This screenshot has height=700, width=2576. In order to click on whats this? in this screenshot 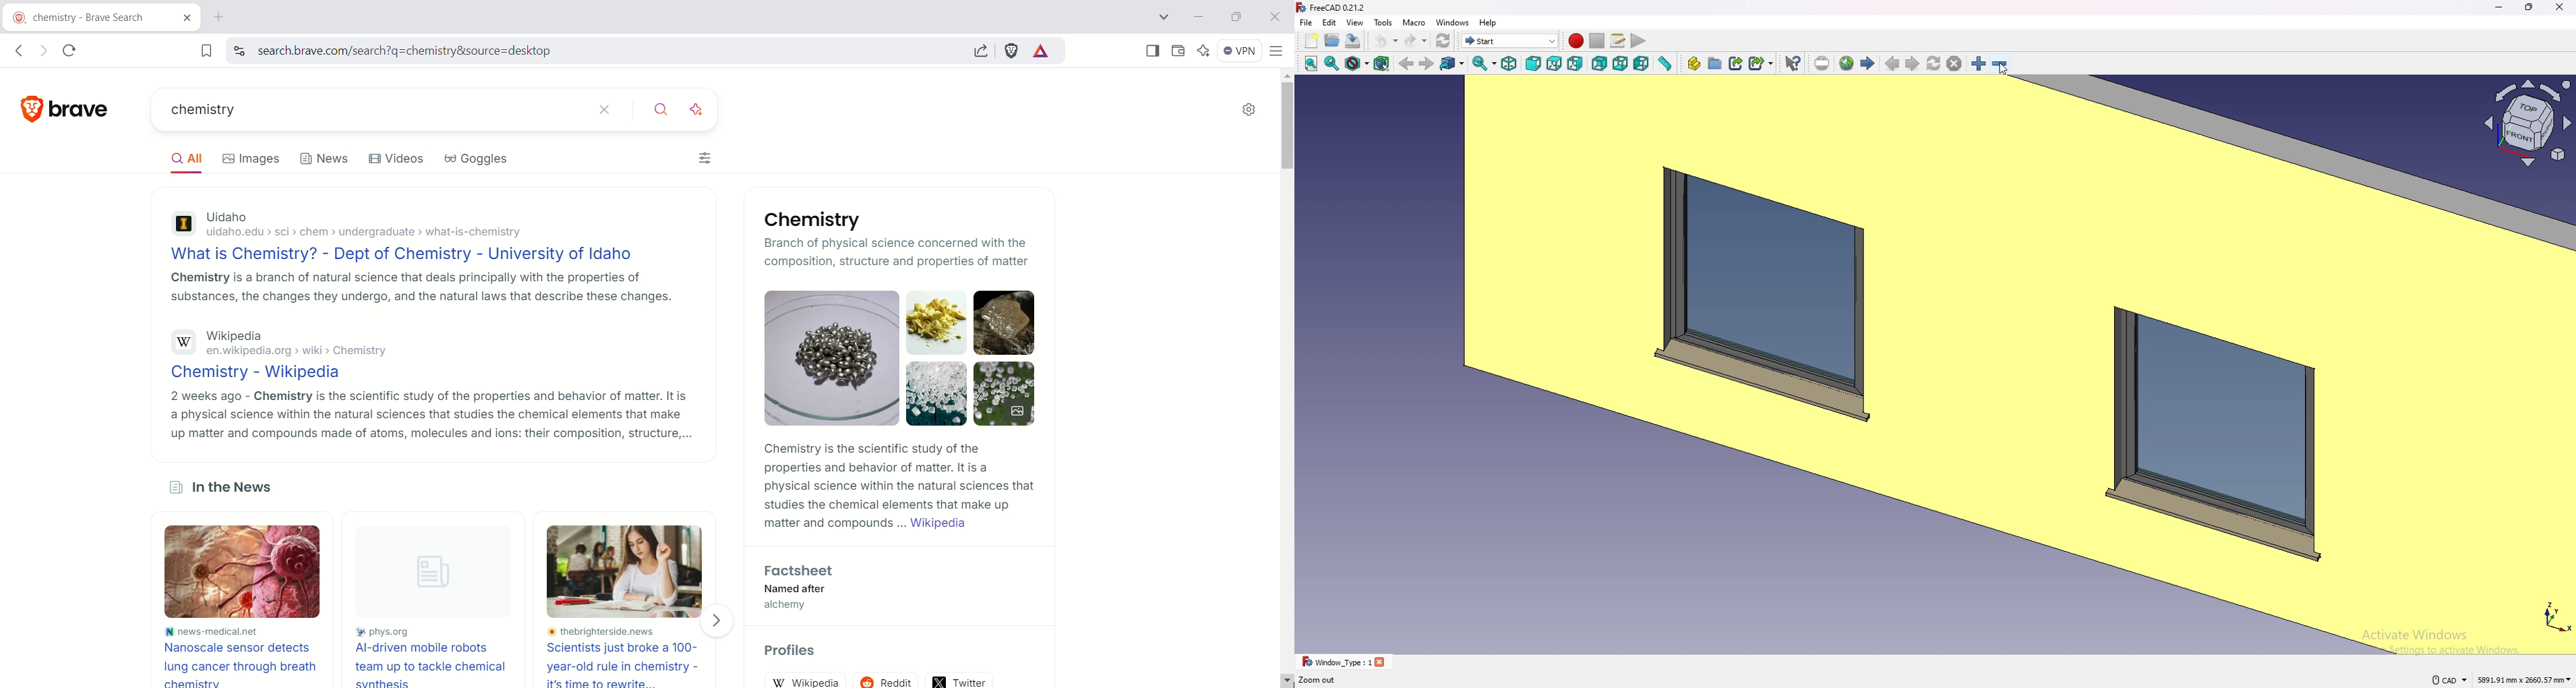, I will do `click(1792, 63)`.